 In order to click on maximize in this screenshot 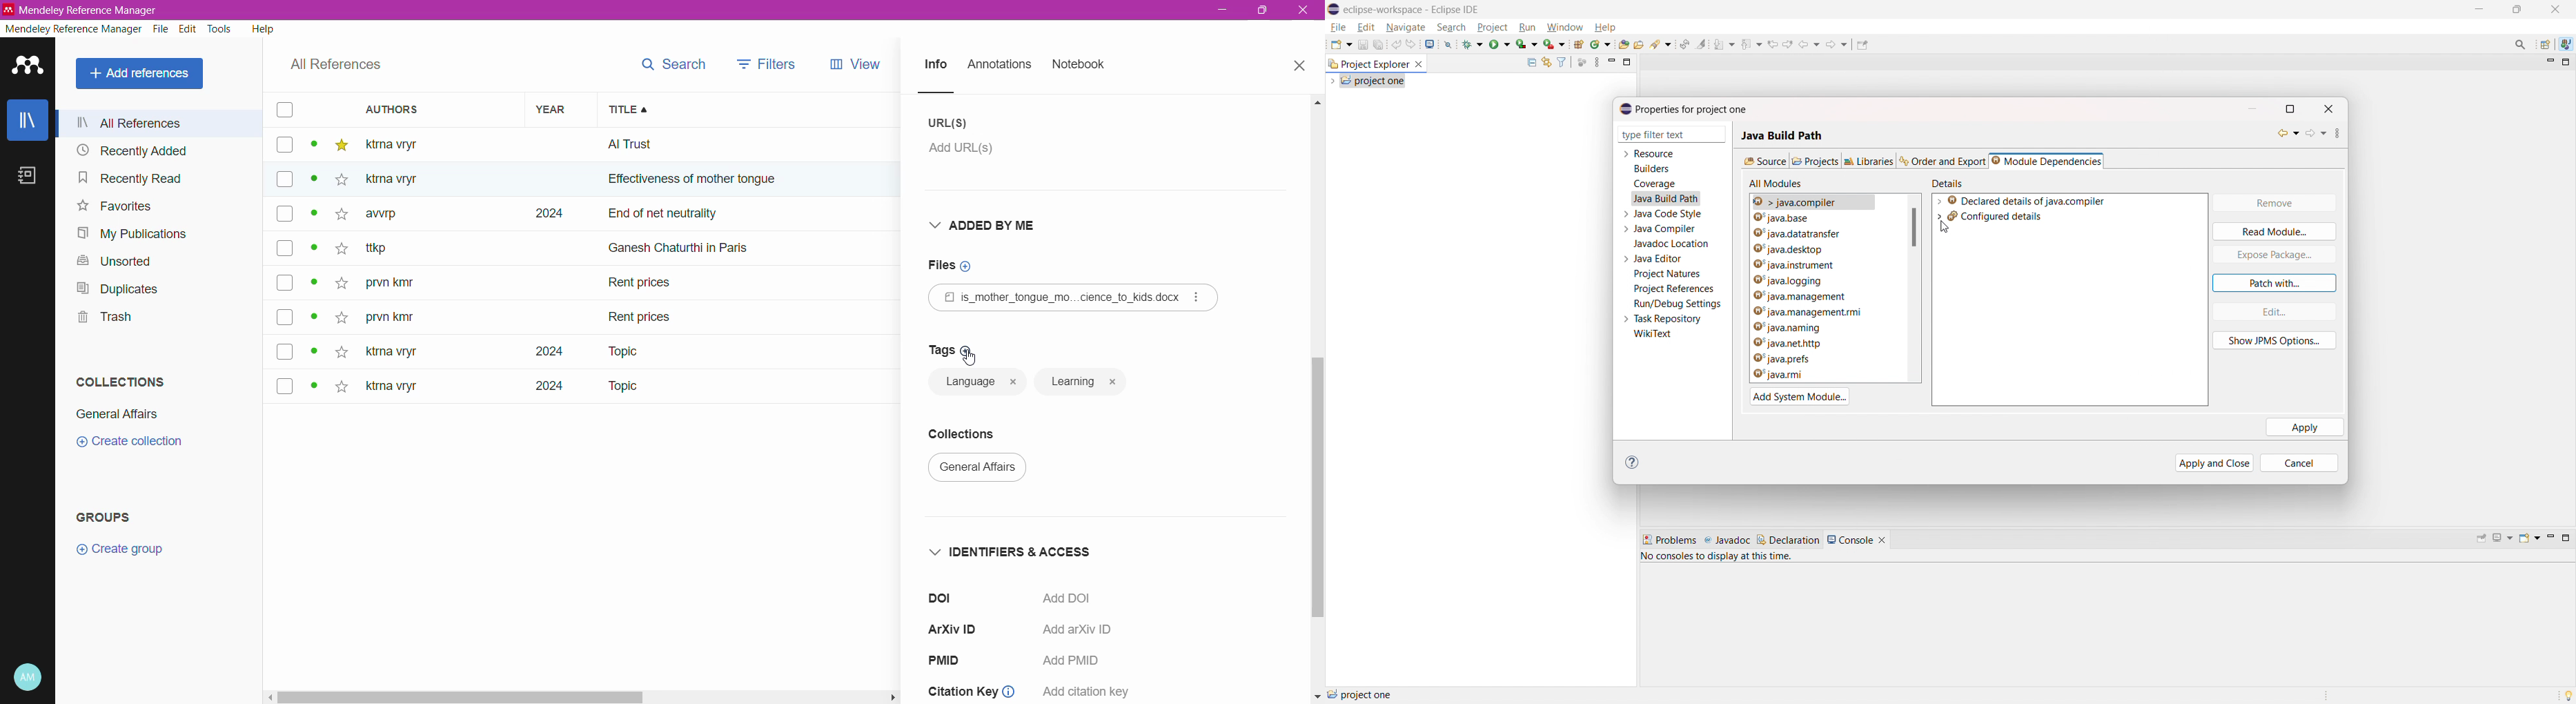, I will do `click(1627, 61)`.